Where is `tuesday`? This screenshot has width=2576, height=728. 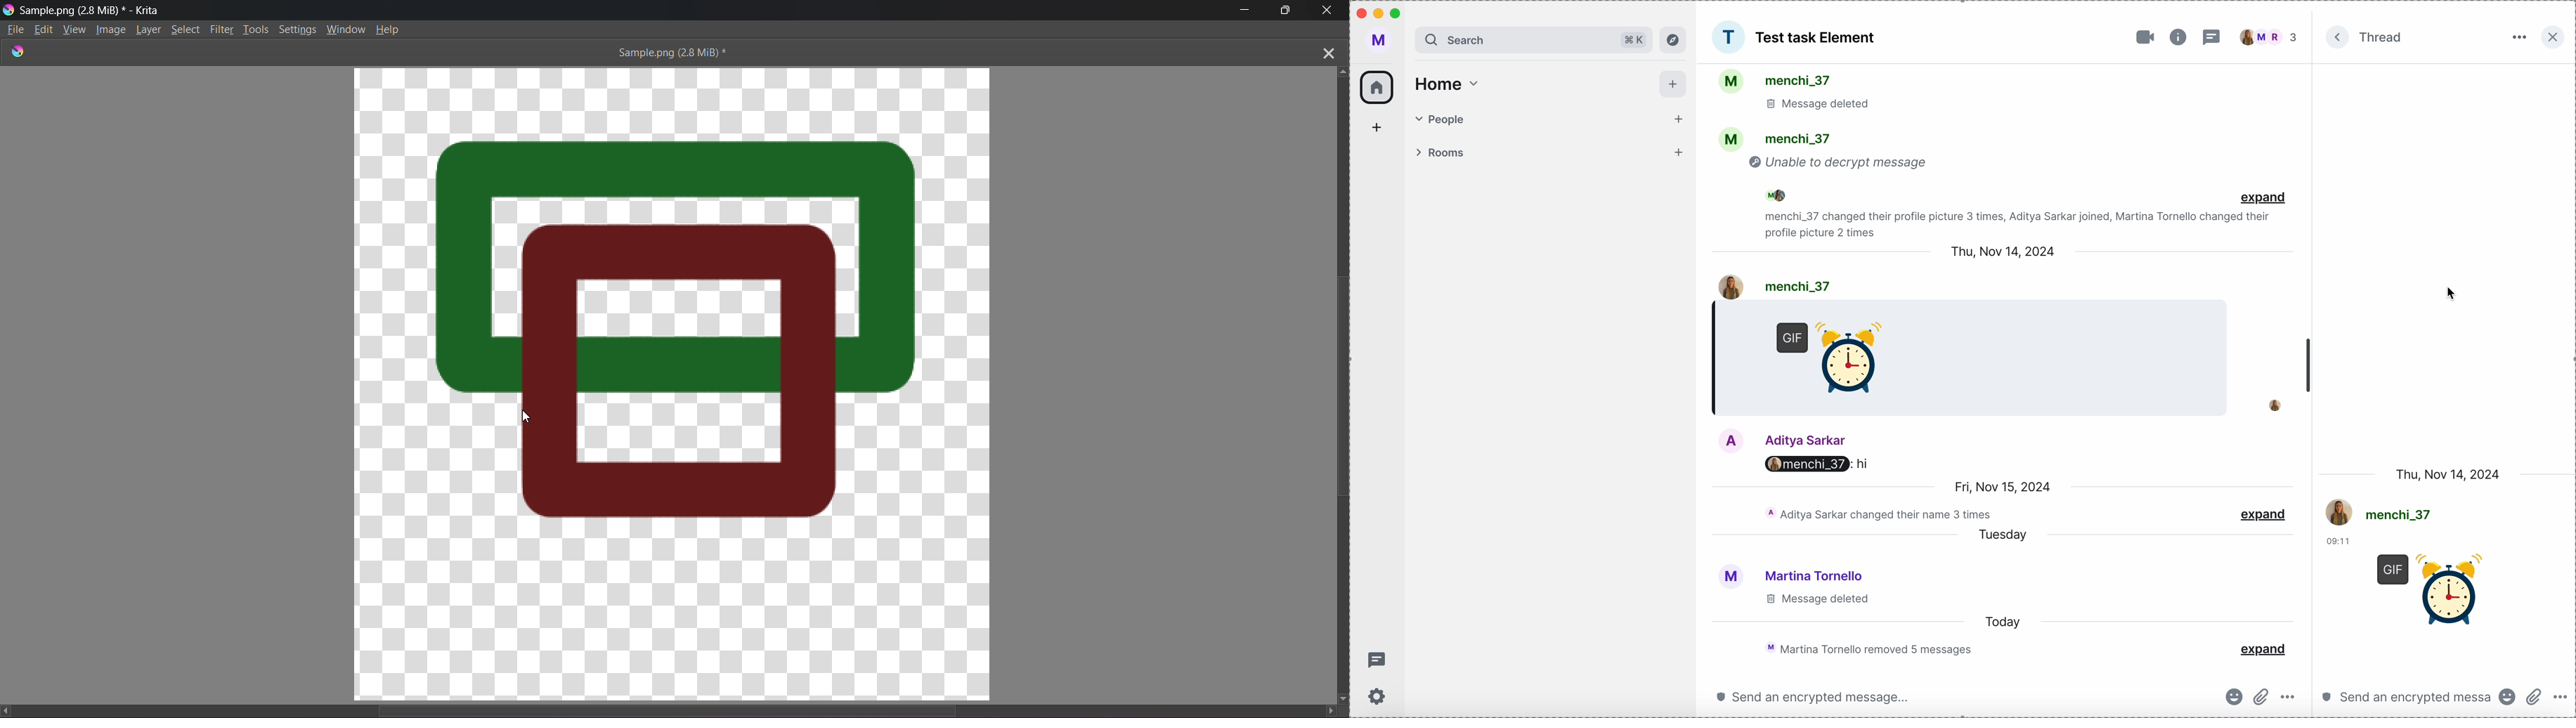 tuesday is located at coordinates (2008, 535).